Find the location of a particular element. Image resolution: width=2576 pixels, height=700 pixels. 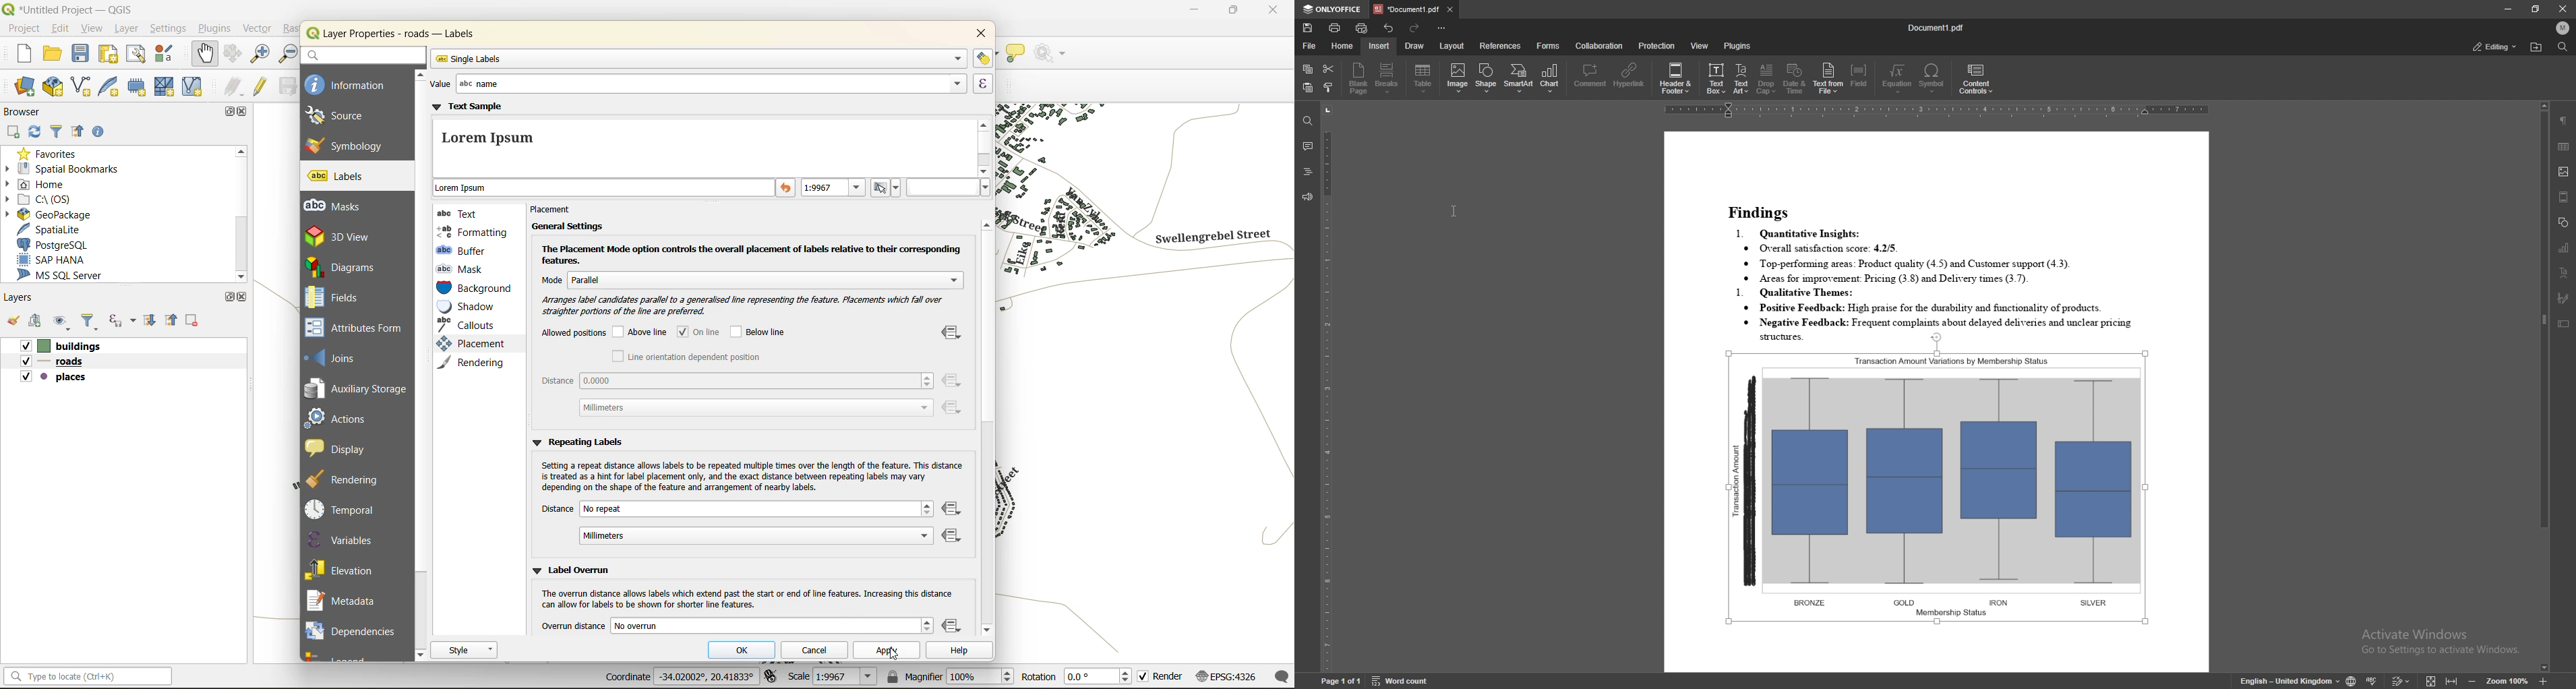

layout is located at coordinates (1454, 45).